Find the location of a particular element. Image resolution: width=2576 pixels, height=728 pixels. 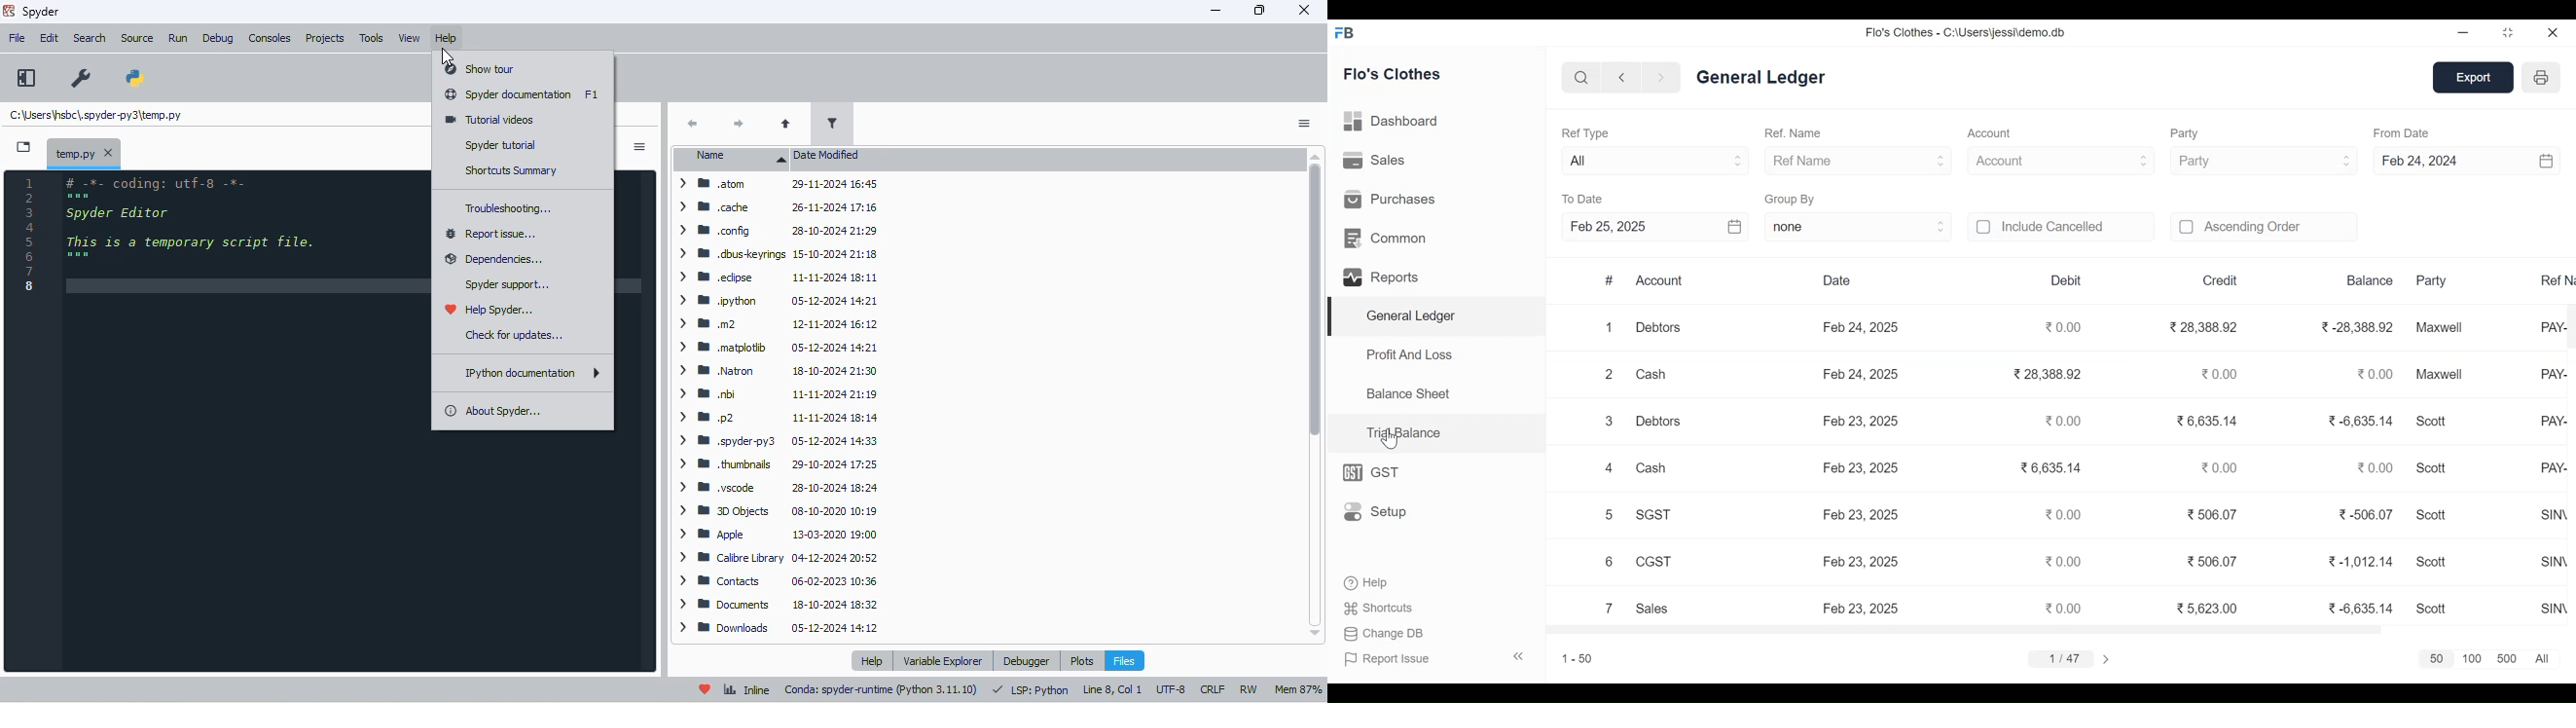

close is located at coordinates (108, 153).